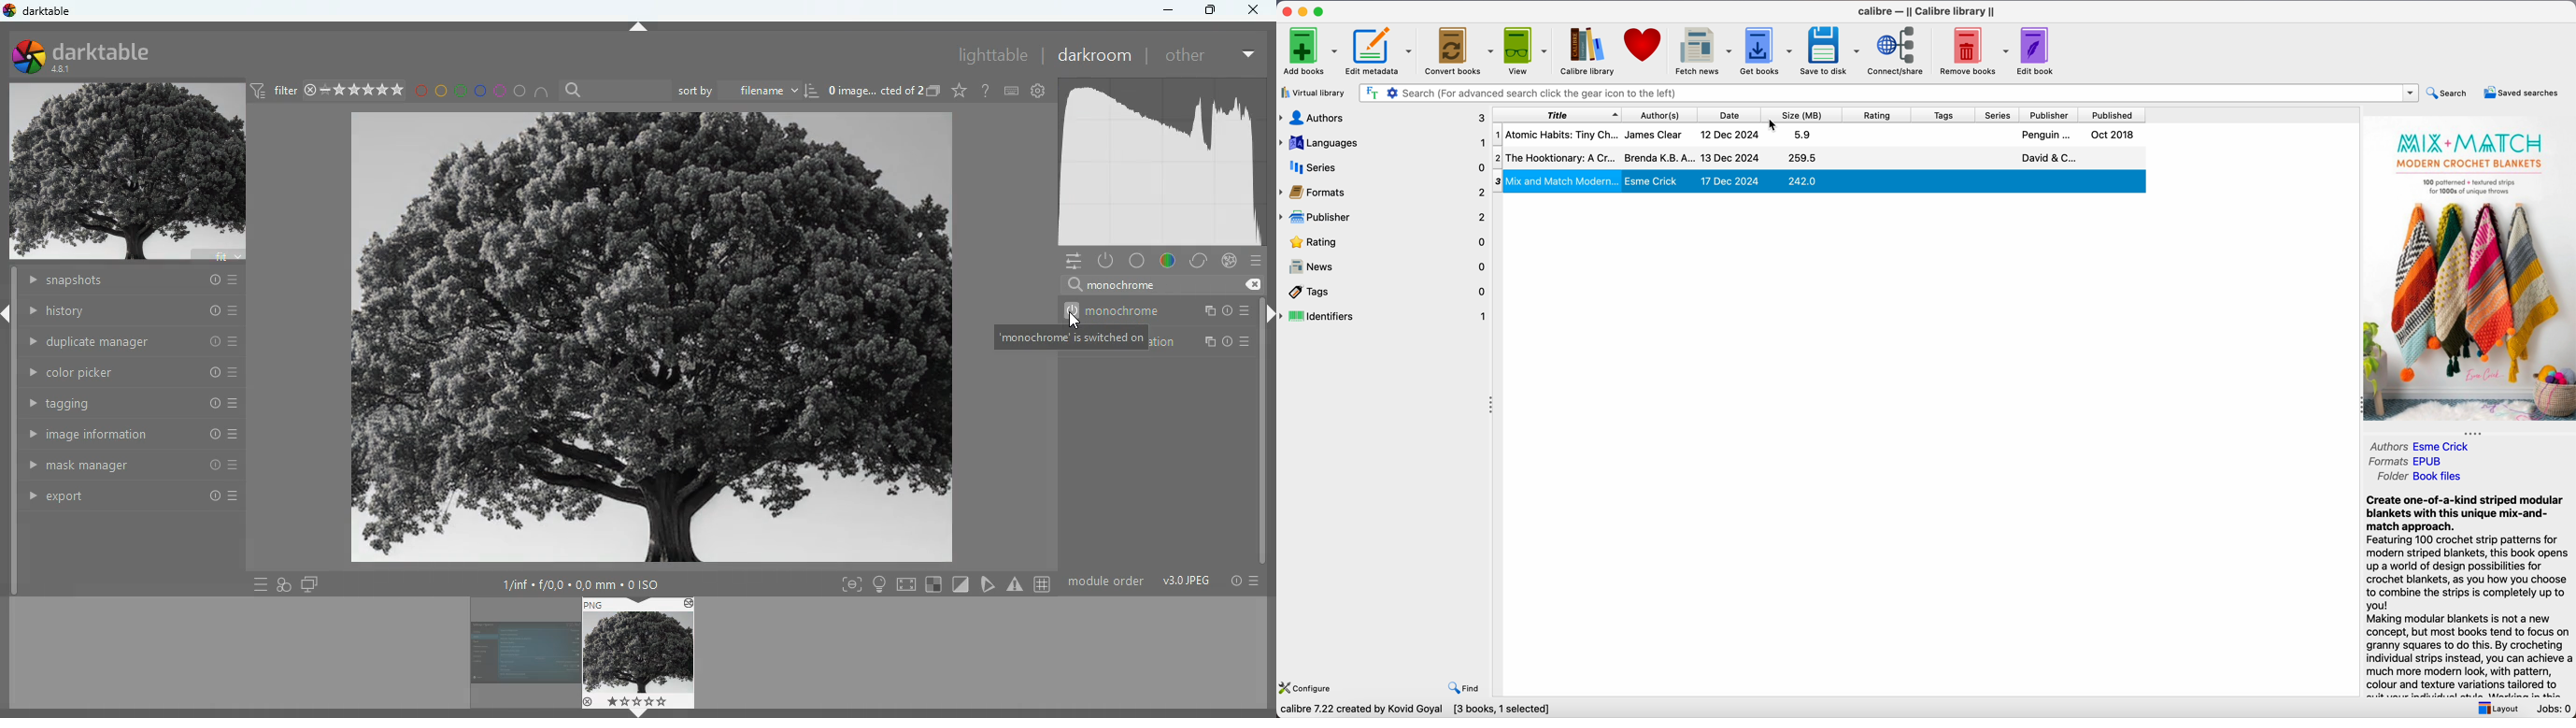 The height and width of the screenshot is (728, 2576). Describe the element at coordinates (1831, 50) in the screenshot. I see `save to disk` at that location.